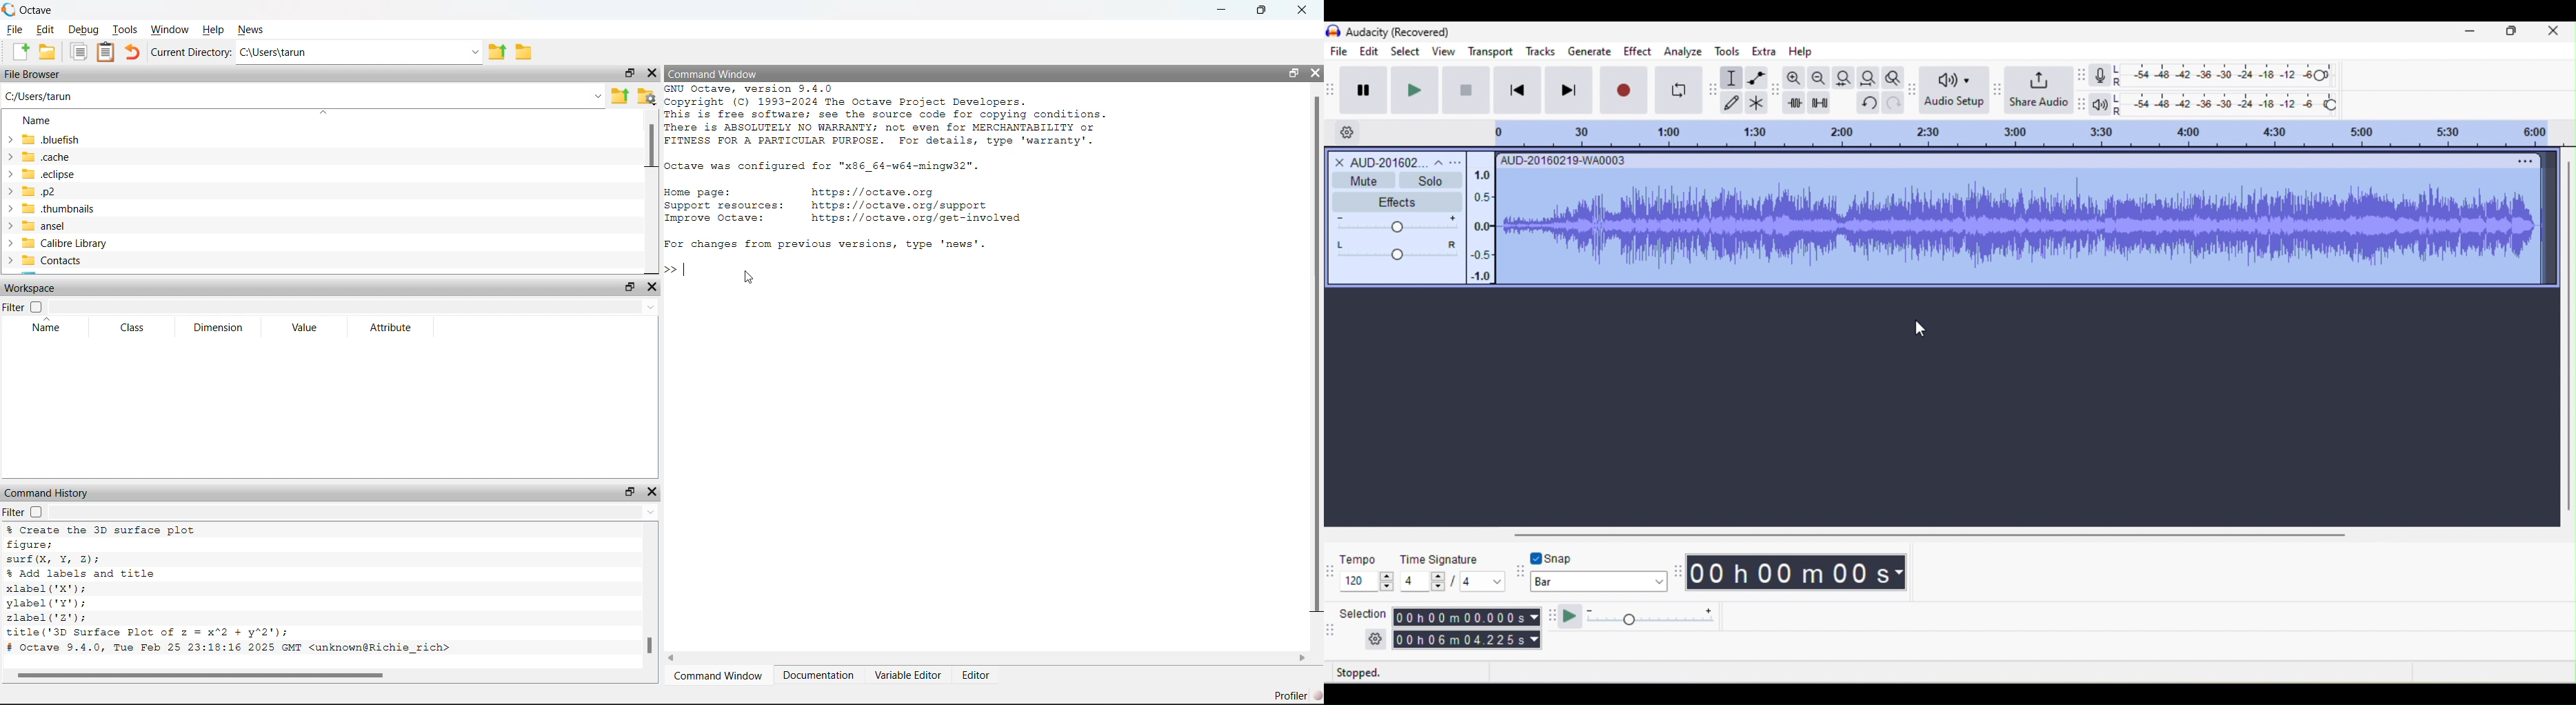 This screenshot has width=2576, height=728. What do you see at coordinates (1714, 87) in the screenshot?
I see `audacity tools toolbar` at bounding box center [1714, 87].